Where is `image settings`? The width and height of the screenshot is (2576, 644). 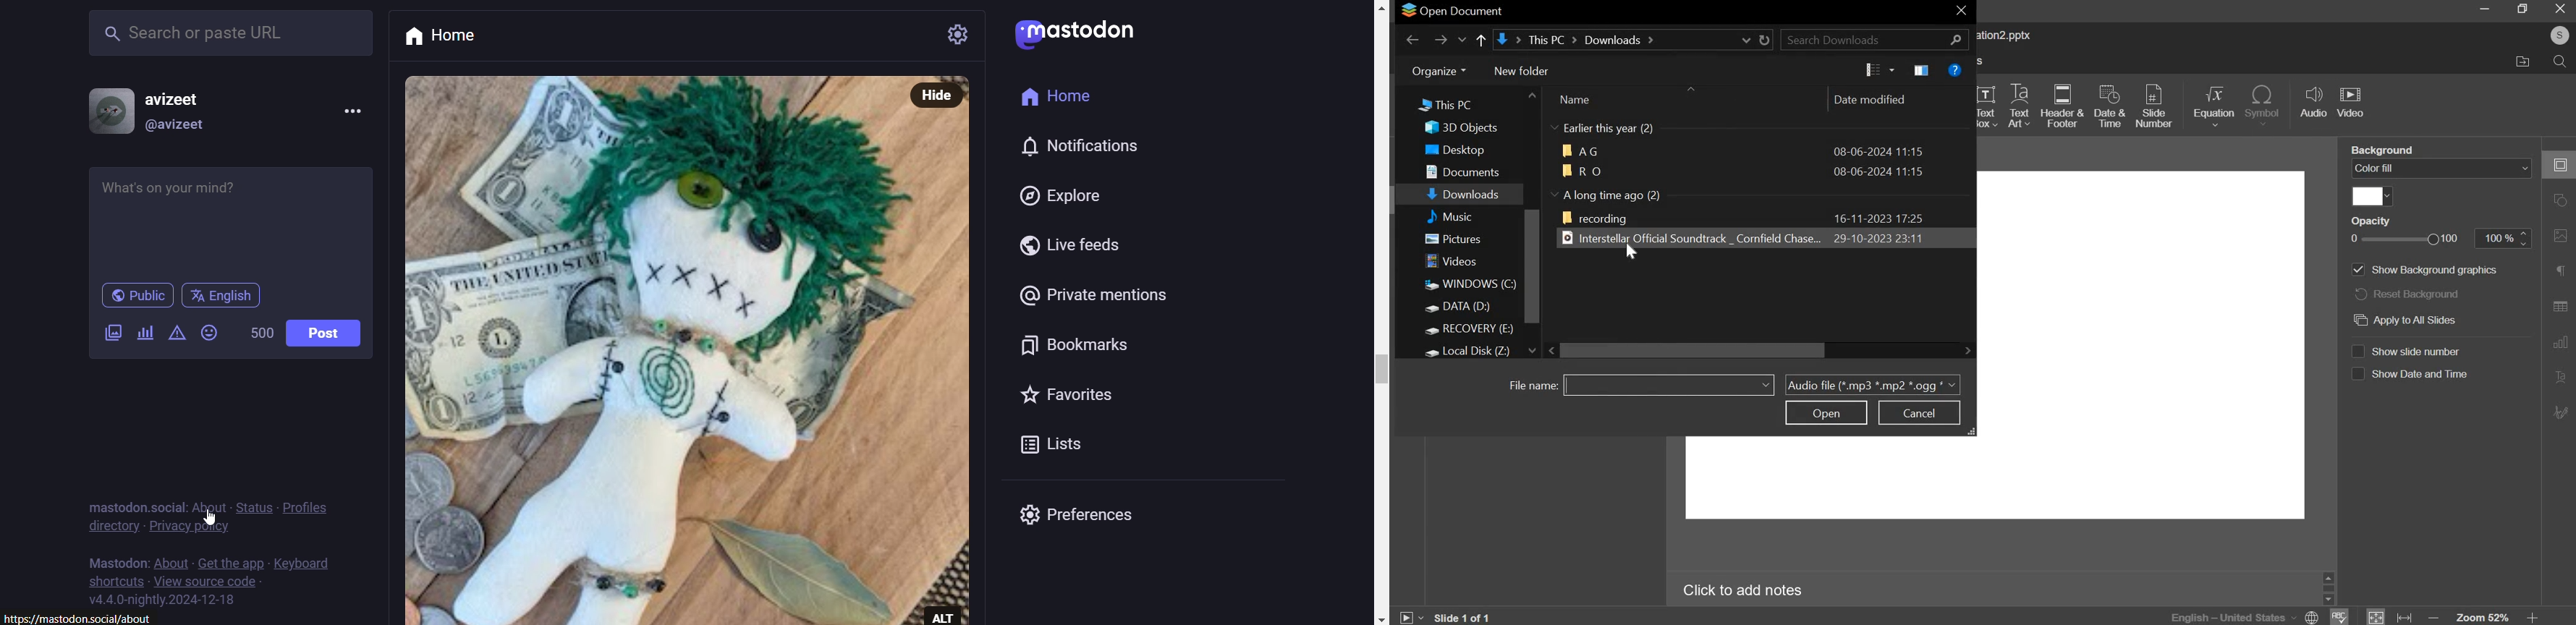 image settings is located at coordinates (2562, 236).